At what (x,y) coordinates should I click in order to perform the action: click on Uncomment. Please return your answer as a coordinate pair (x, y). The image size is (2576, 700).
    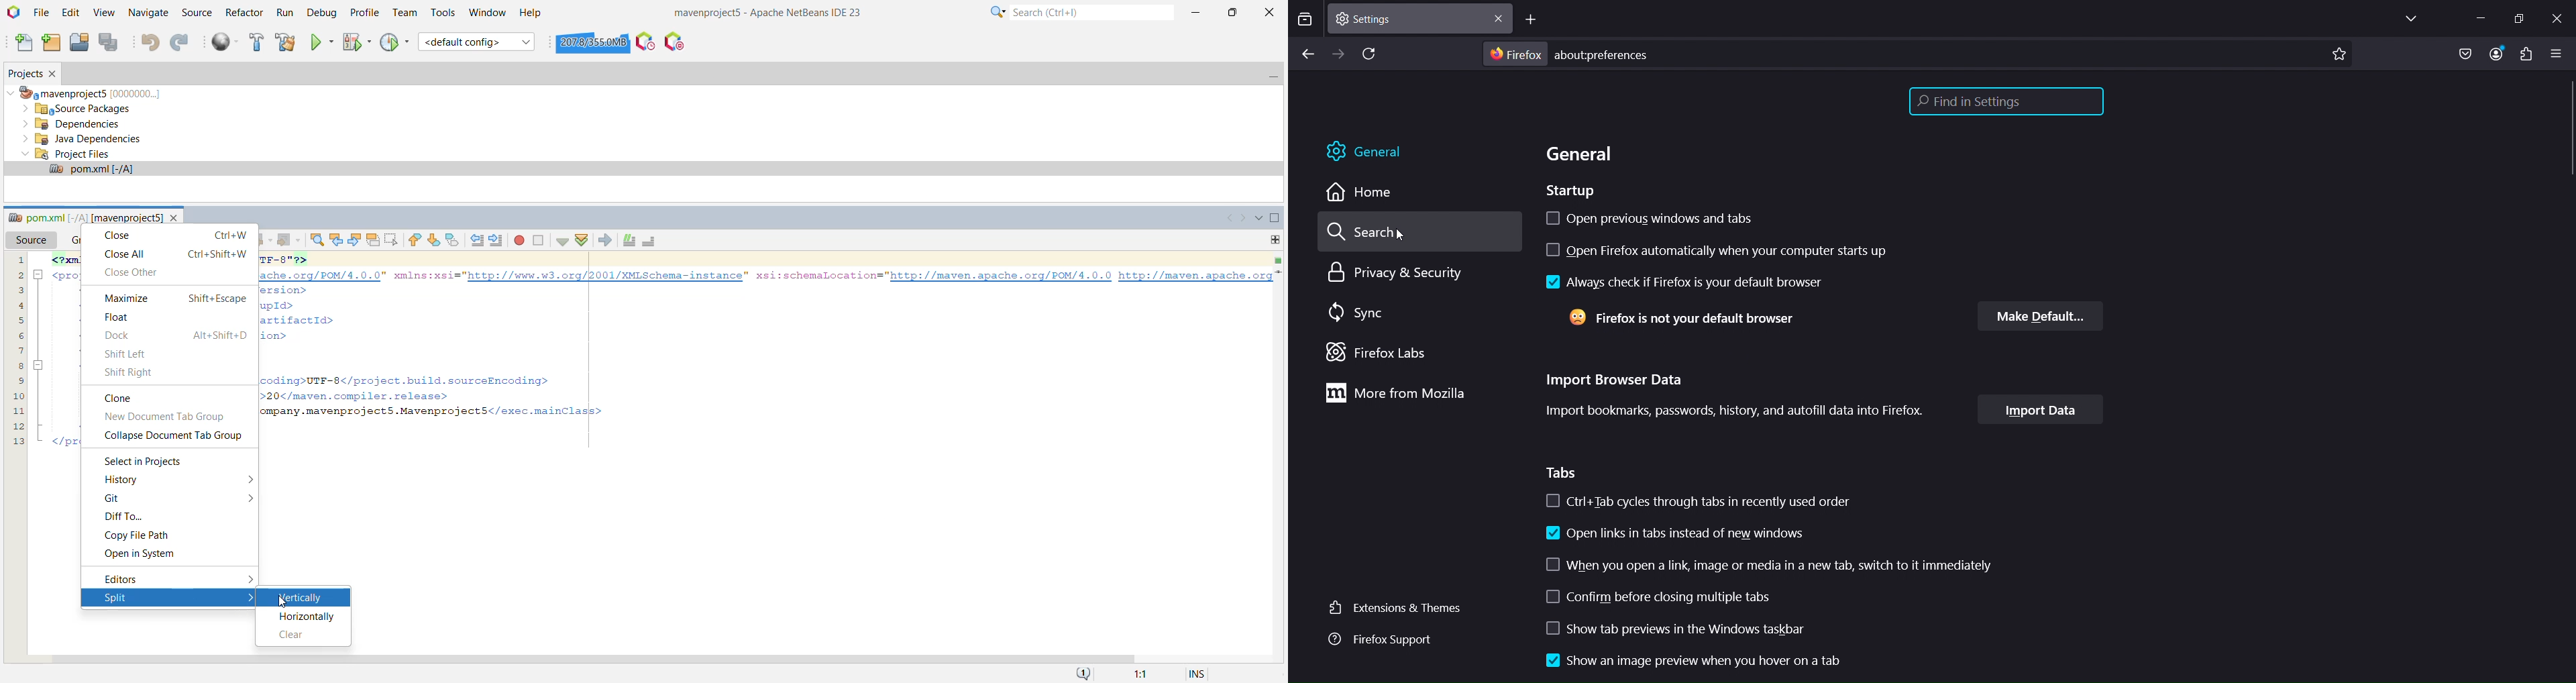
    Looking at the image, I should click on (648, 240).